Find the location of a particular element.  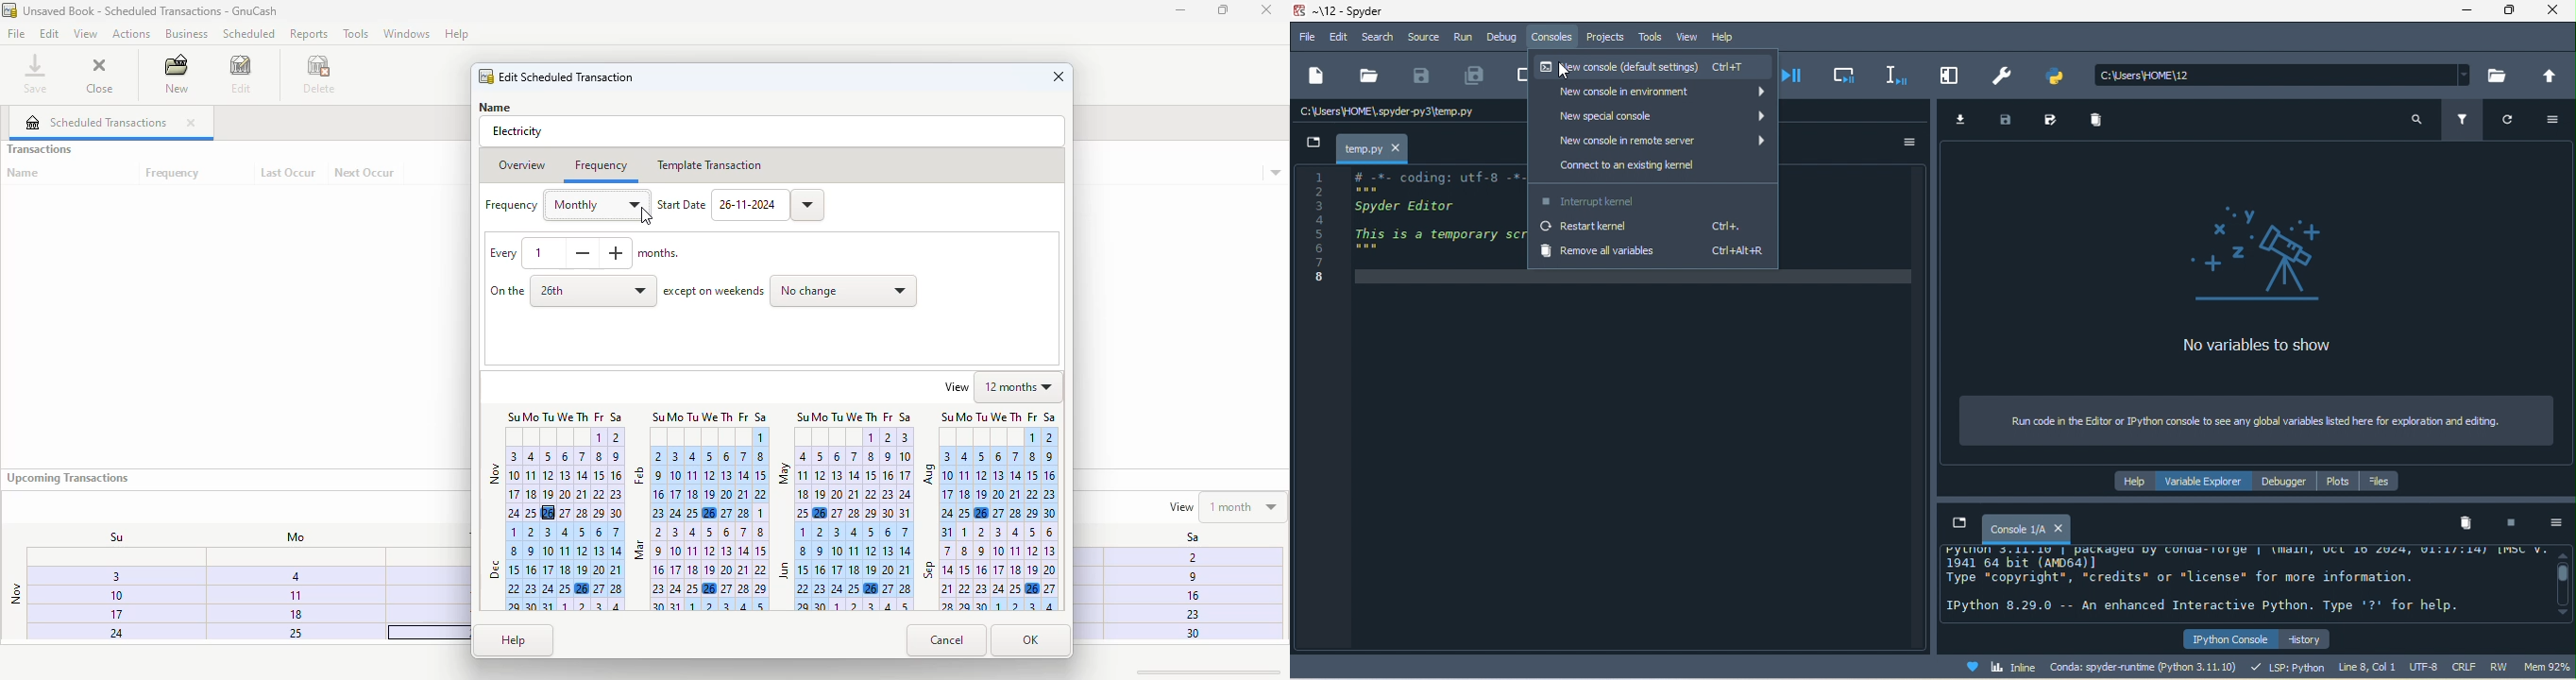

edit is located at coordinates (1338, 37).